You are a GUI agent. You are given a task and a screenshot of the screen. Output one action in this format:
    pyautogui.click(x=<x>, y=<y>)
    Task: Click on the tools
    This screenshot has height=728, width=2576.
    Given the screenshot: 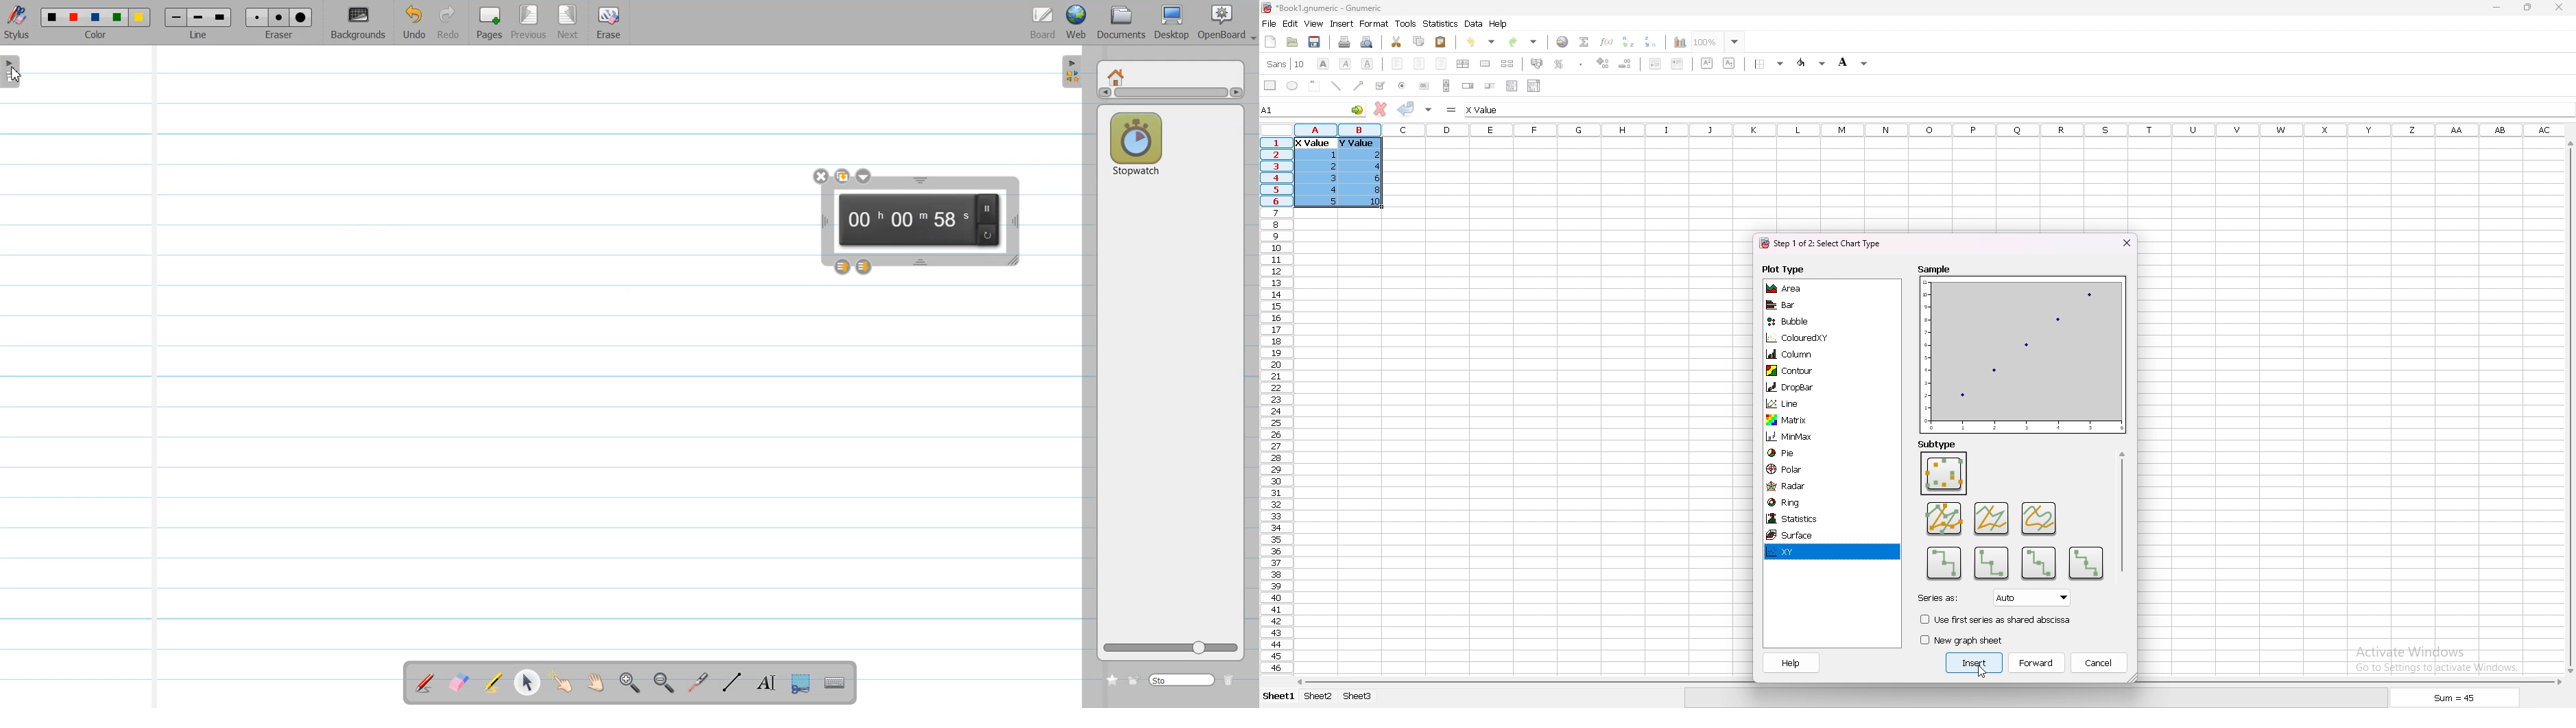 What is the action you would take?
    pyautogui.click(x=1405, y=23)
    